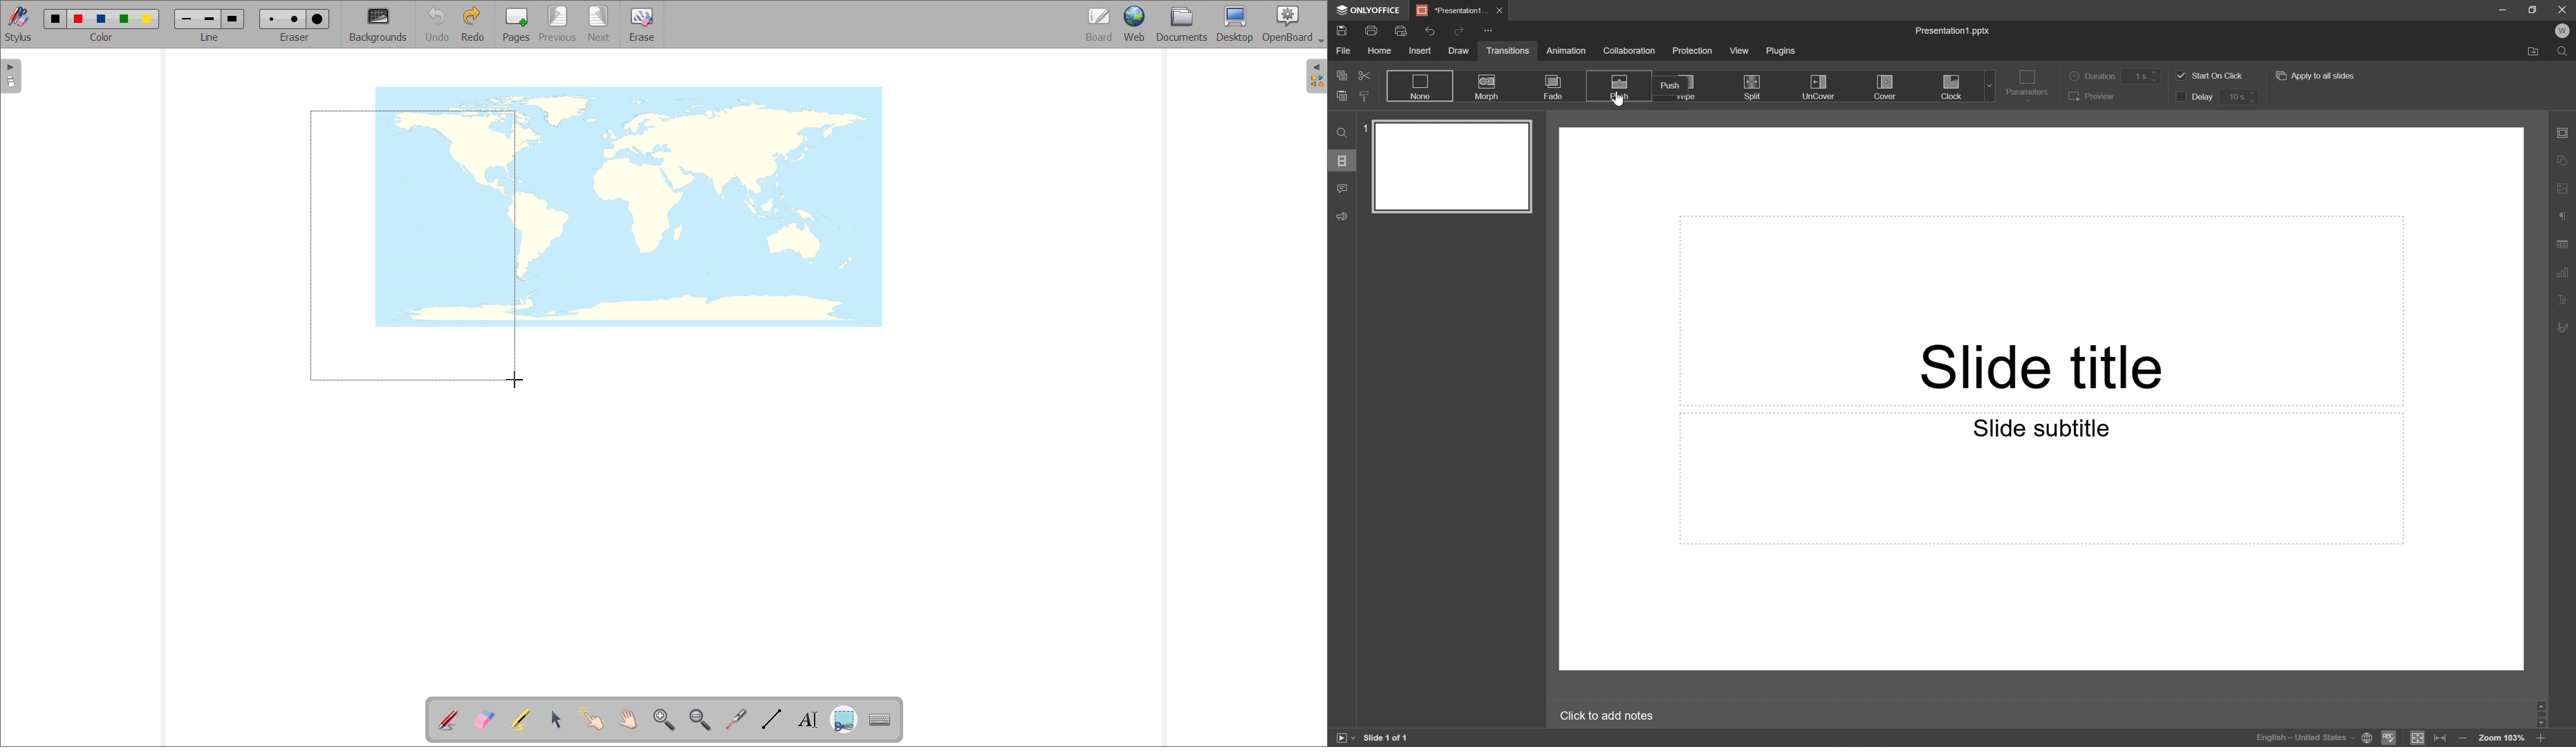  Describe the element at coordinates (2093, 96) in the screenshot. I see `Preview` at that location.